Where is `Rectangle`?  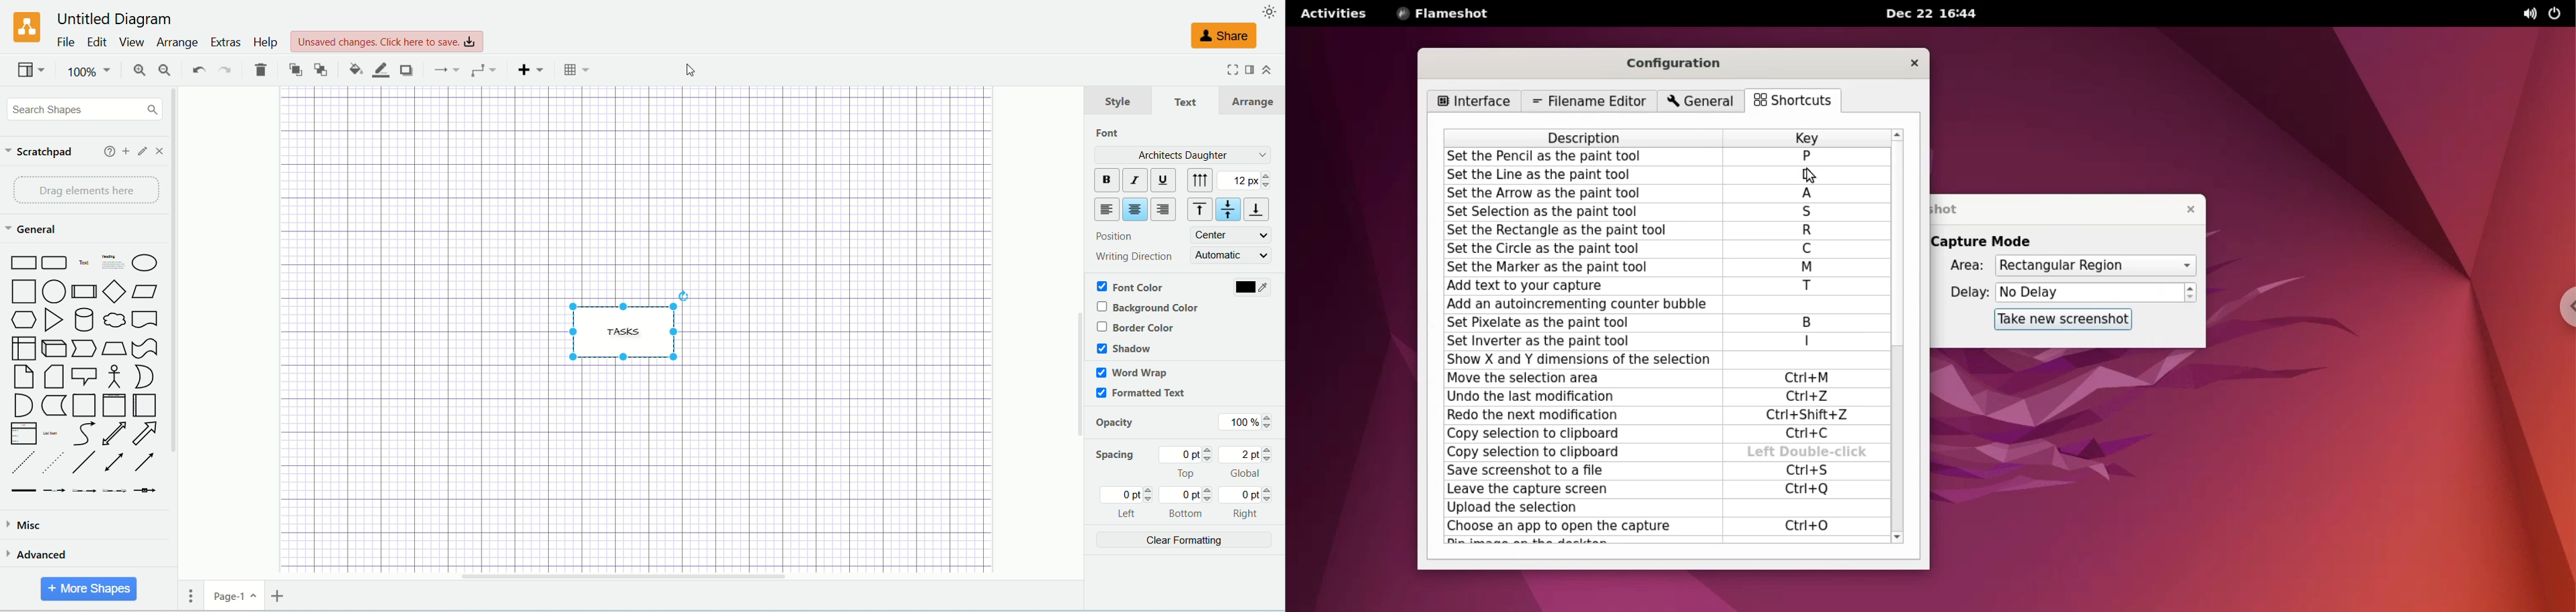
Rectangle is located at coordinates (21, 261).